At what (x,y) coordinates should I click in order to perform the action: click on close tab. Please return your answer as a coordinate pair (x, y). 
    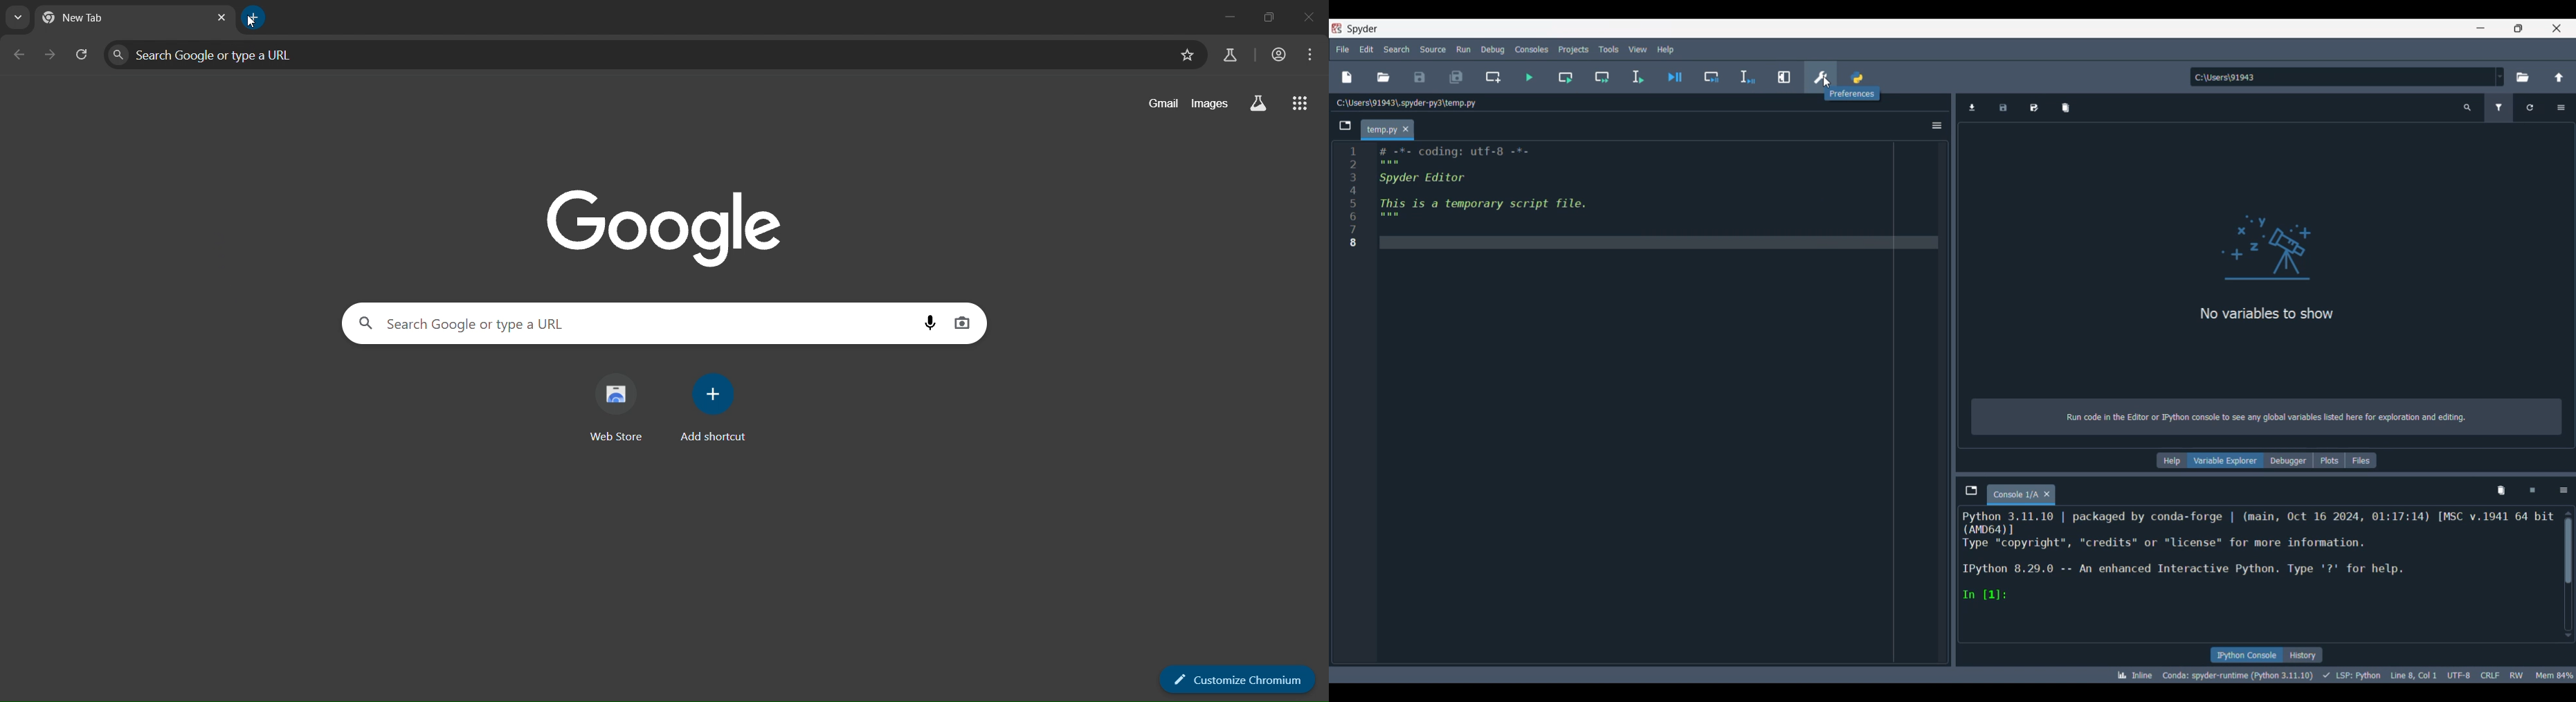
    Looking at the image, I should click on (219, 18).